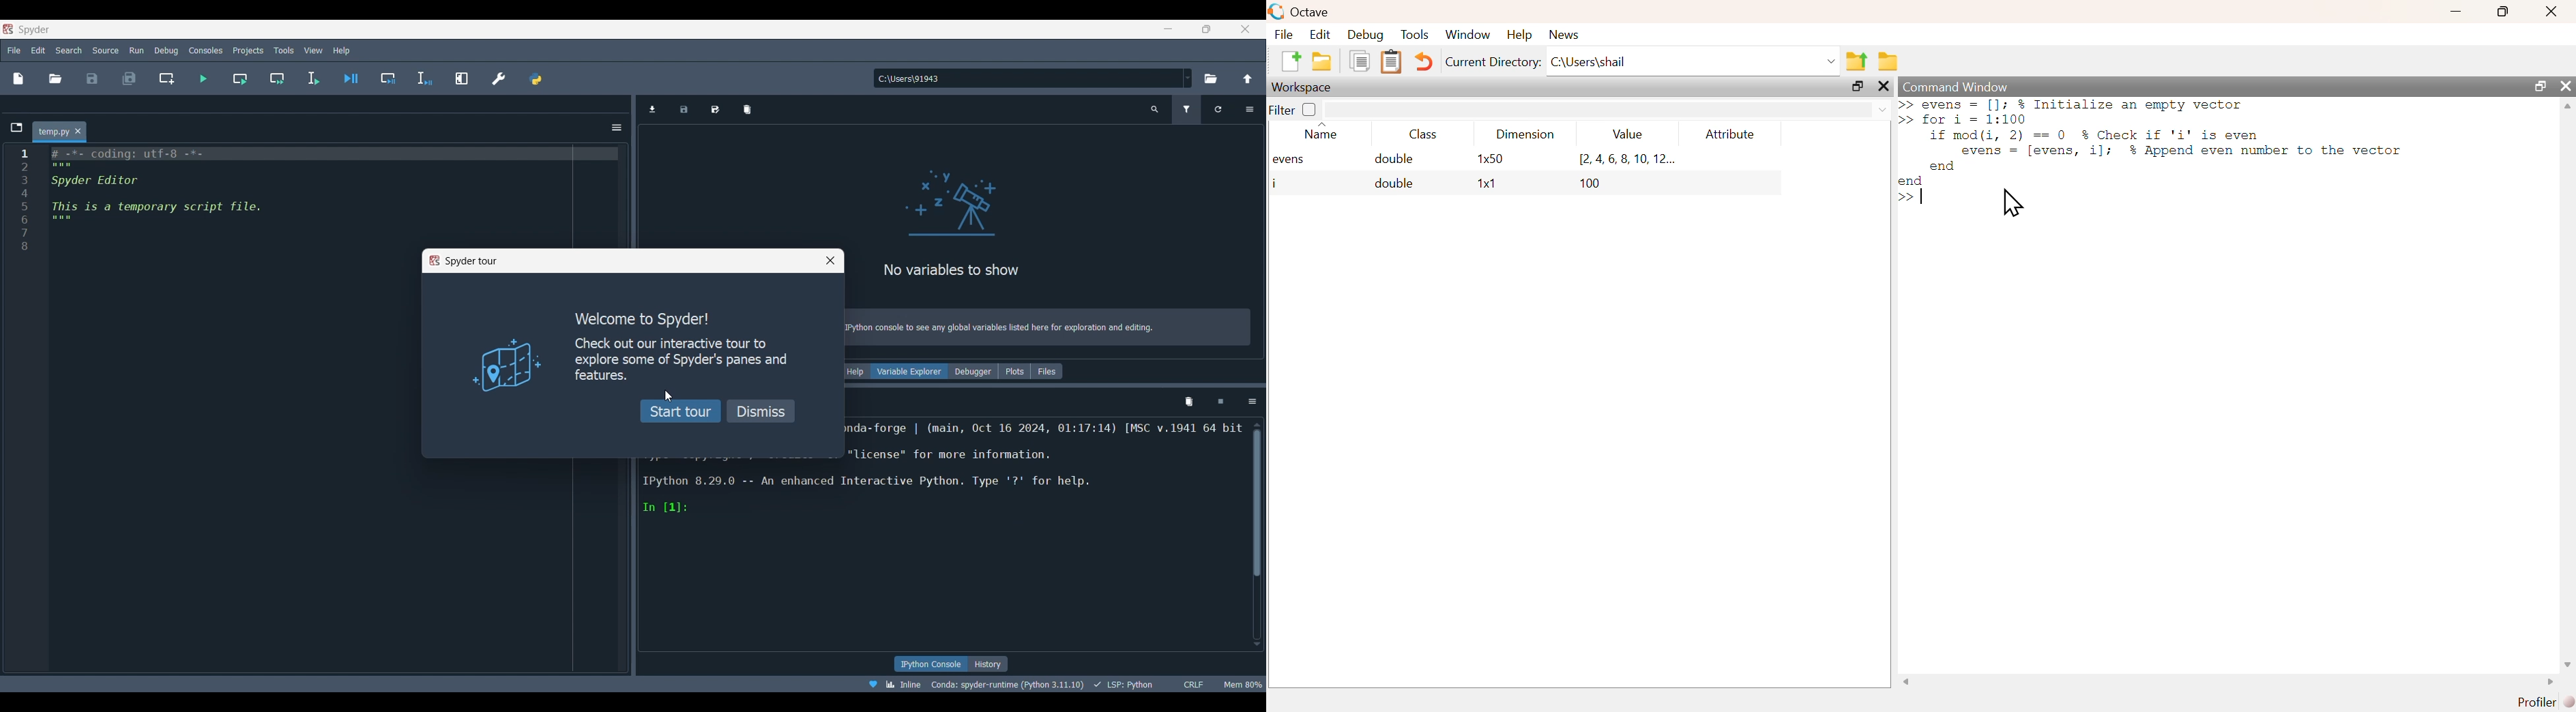 The height and width of the screenshot is (728, 2576). What do you see at coordinates (166, 49) in the screenshot?
I see `Debug menu` at bounding box center [166, 49].